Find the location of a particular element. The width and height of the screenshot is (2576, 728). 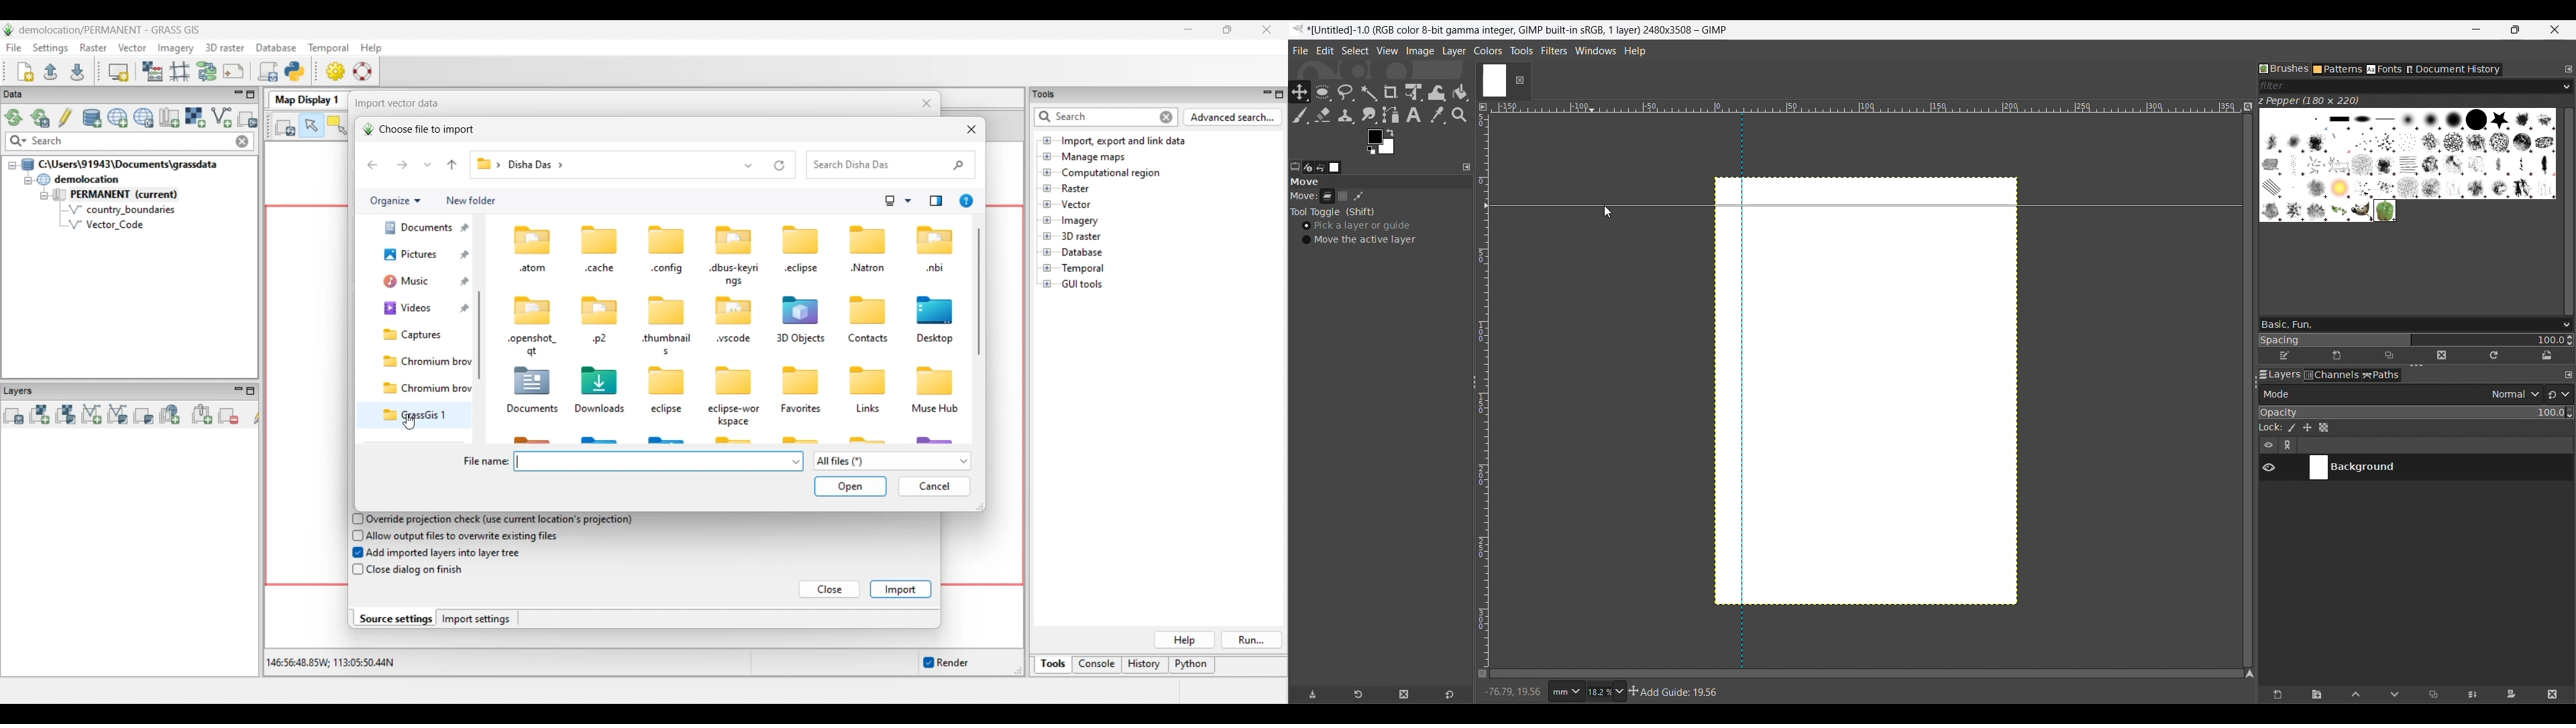

Type in brush is located at coordinates (2404, 324).